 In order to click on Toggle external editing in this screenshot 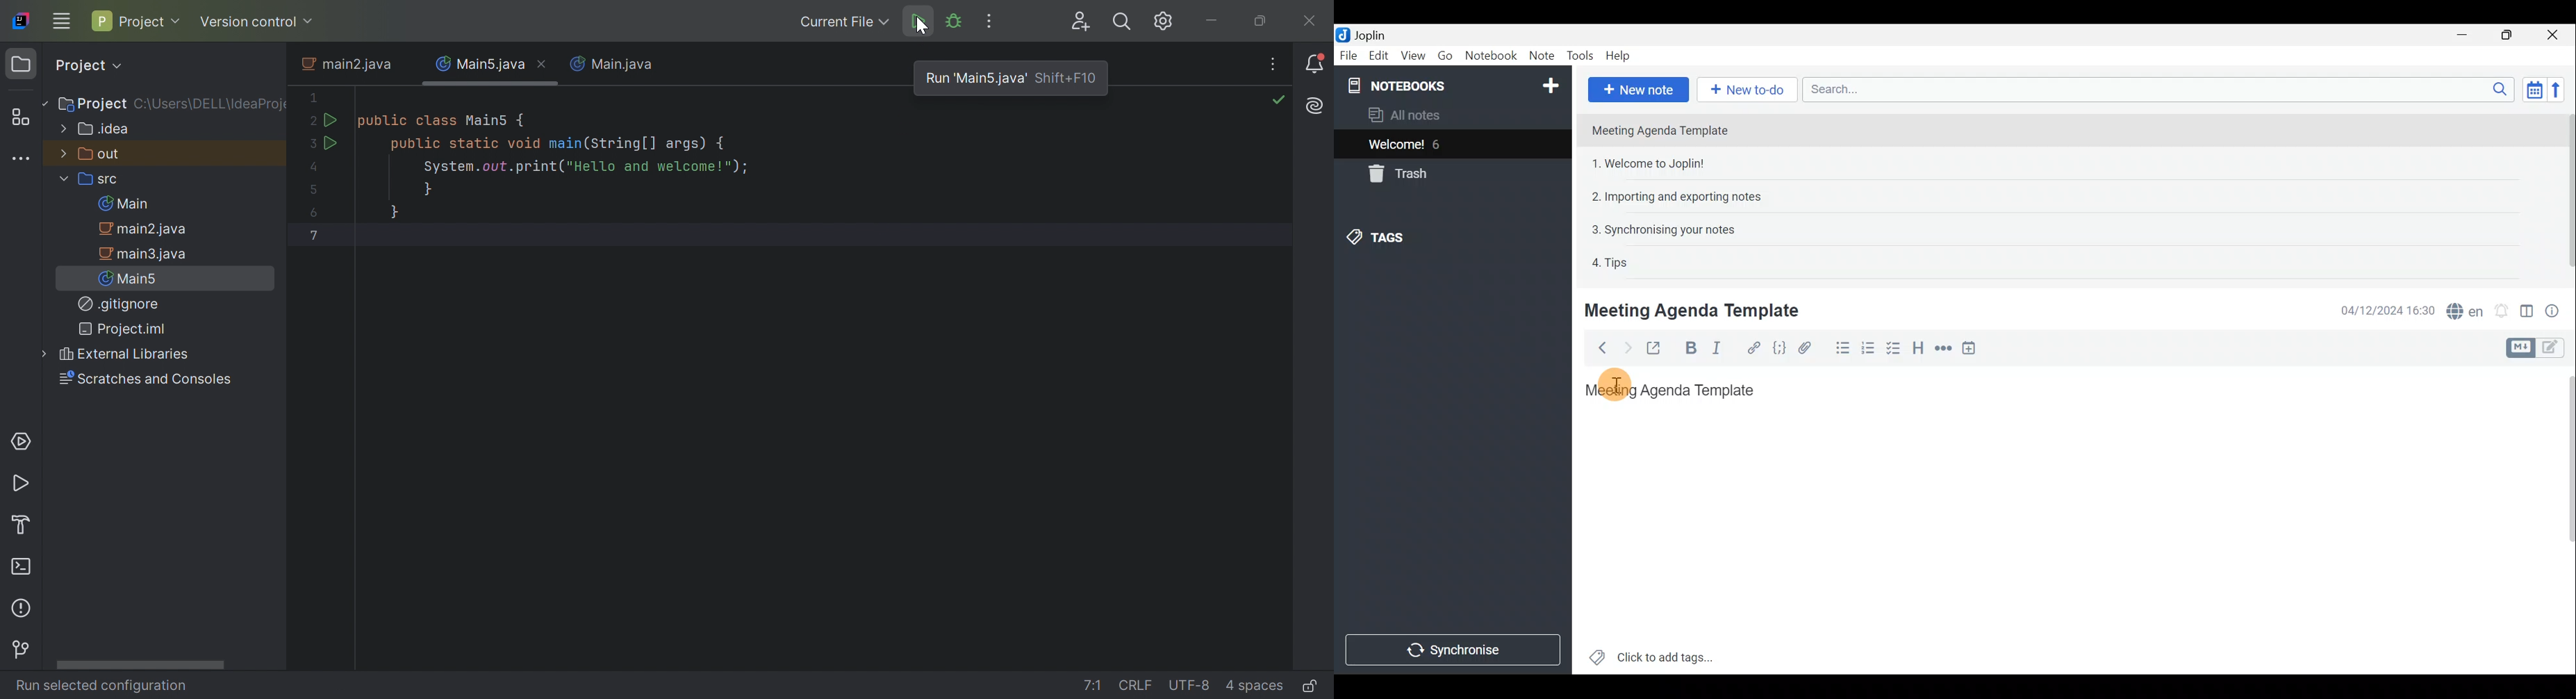, I will do `click(1657, 349)`.